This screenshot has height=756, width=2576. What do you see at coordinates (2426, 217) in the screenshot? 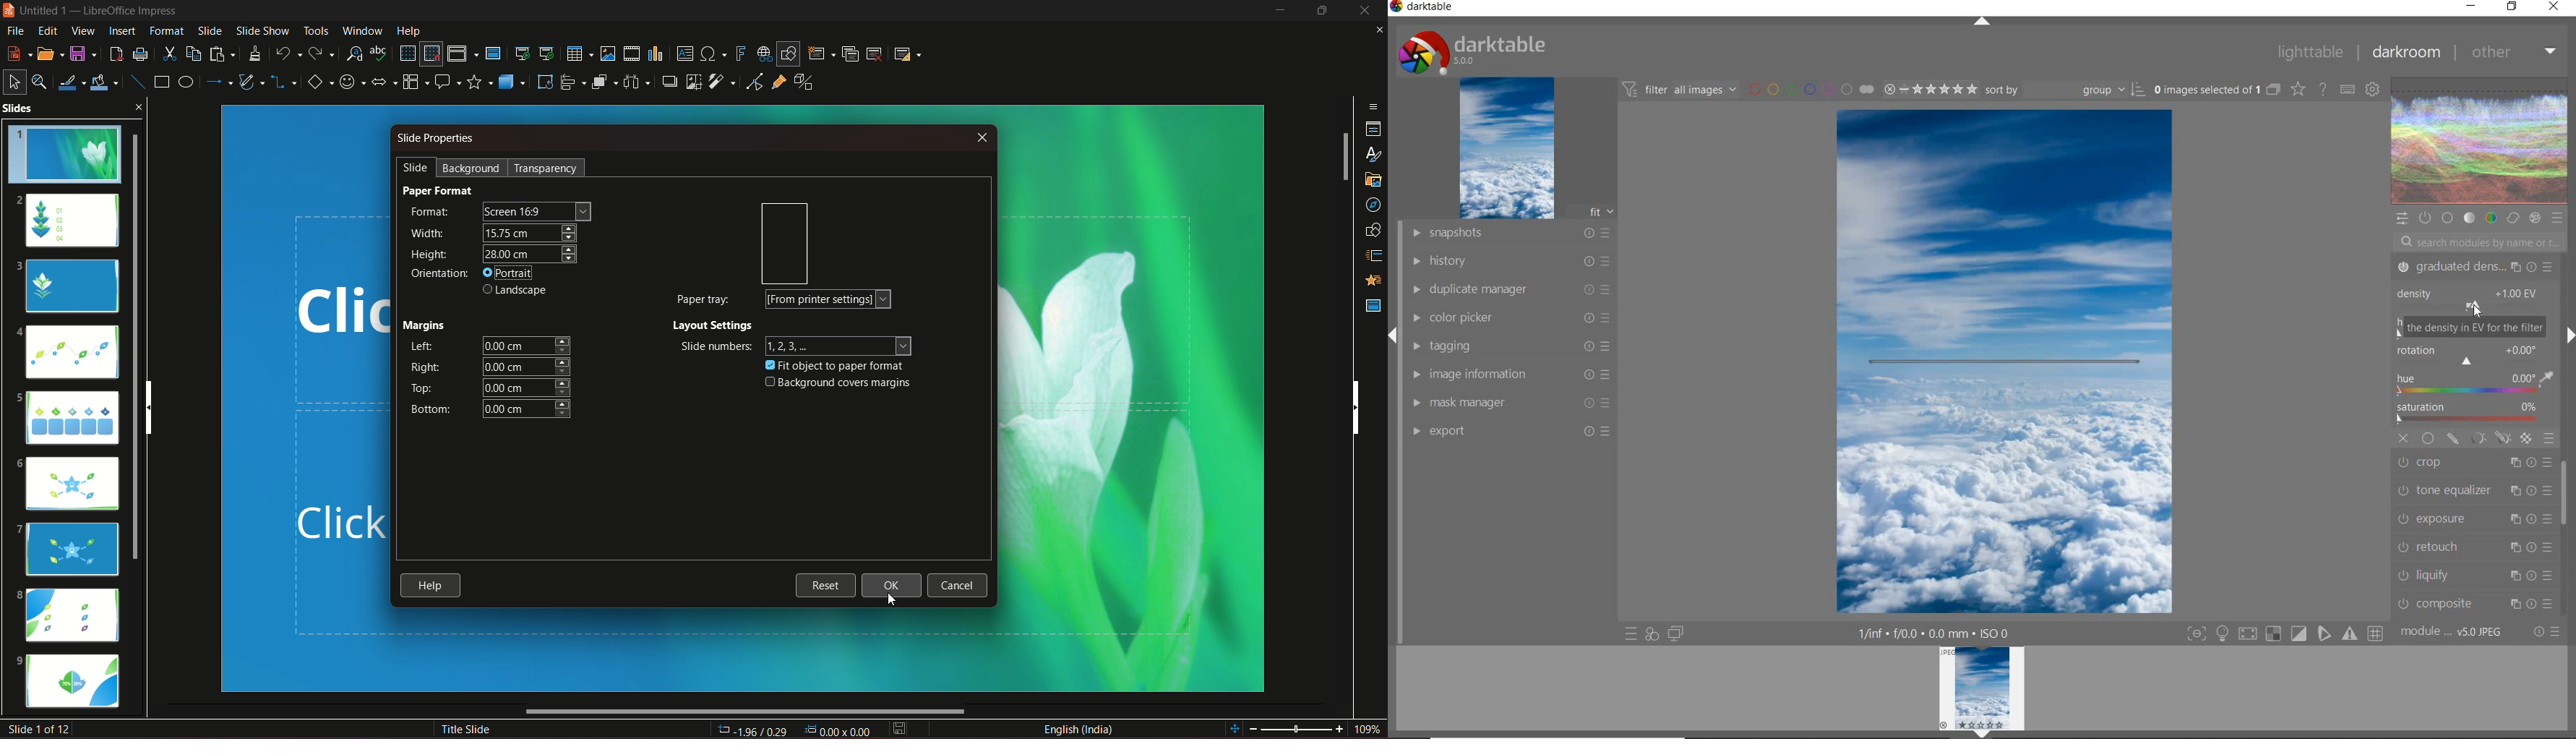
I see `SHOW ONLY ACTIVE MODULES` at bounding box center [2426, 217].